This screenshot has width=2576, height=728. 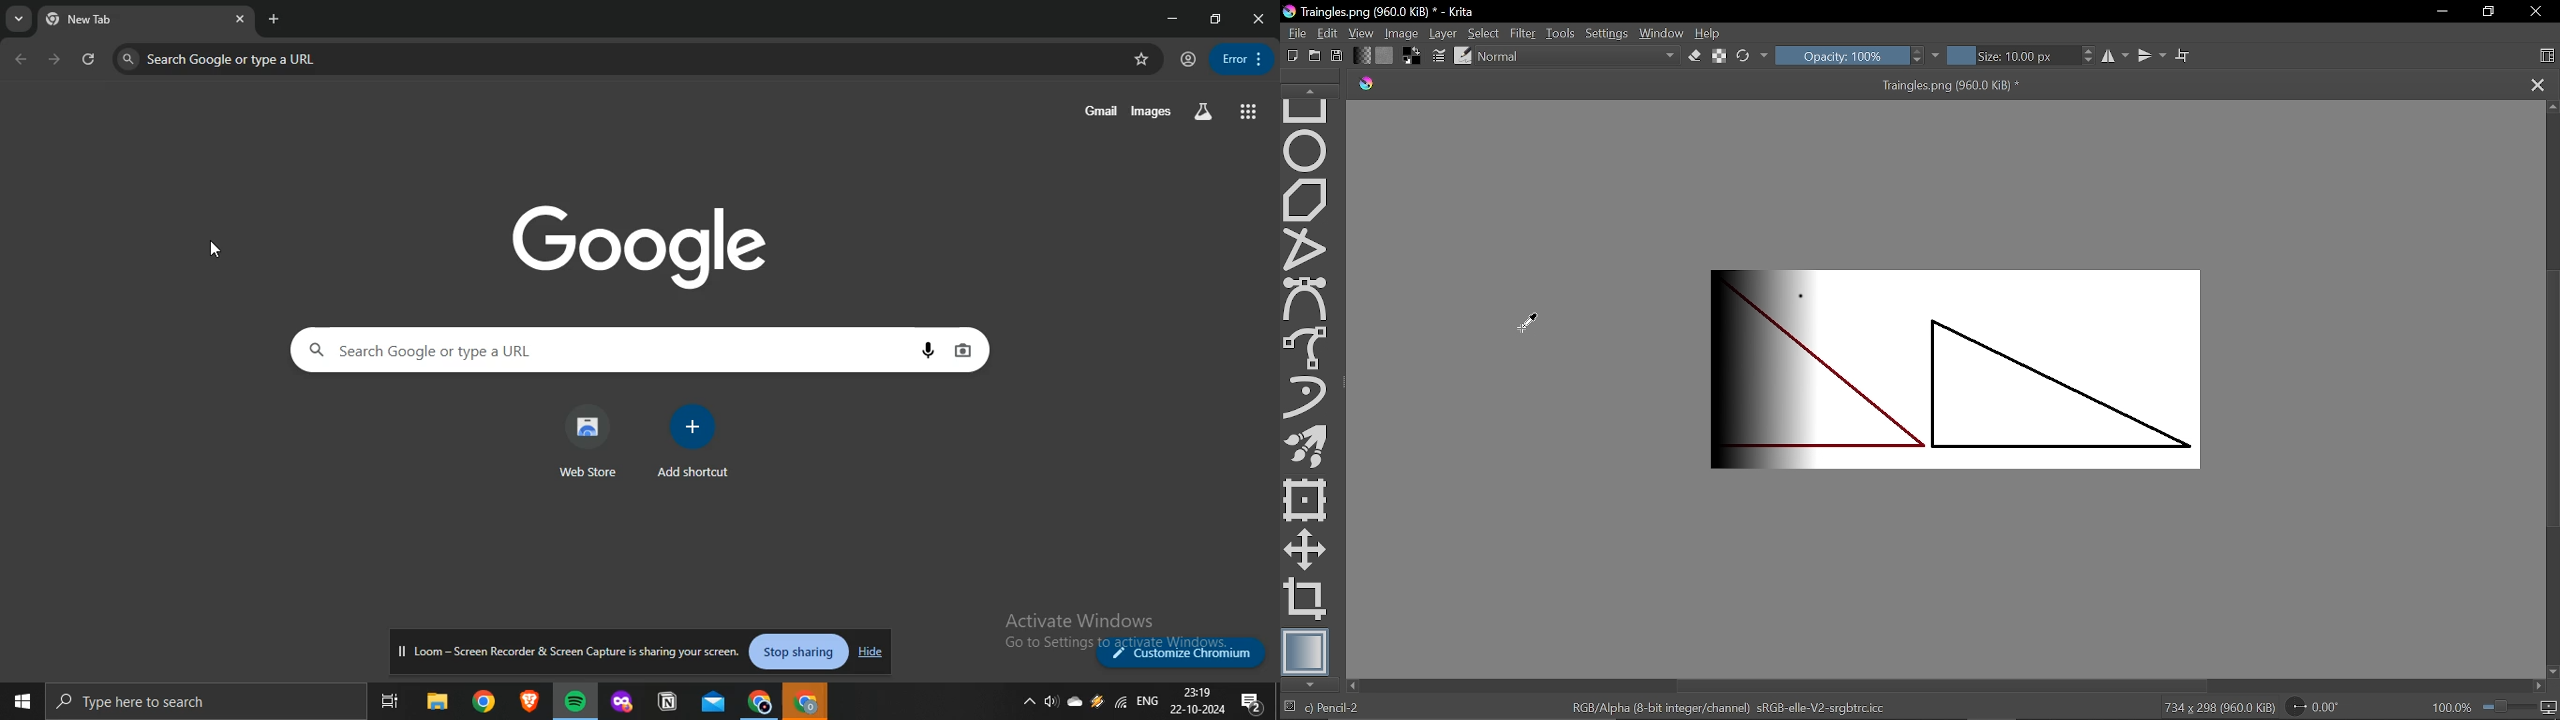 I want to click on outlook, so click(x=716, y=699).